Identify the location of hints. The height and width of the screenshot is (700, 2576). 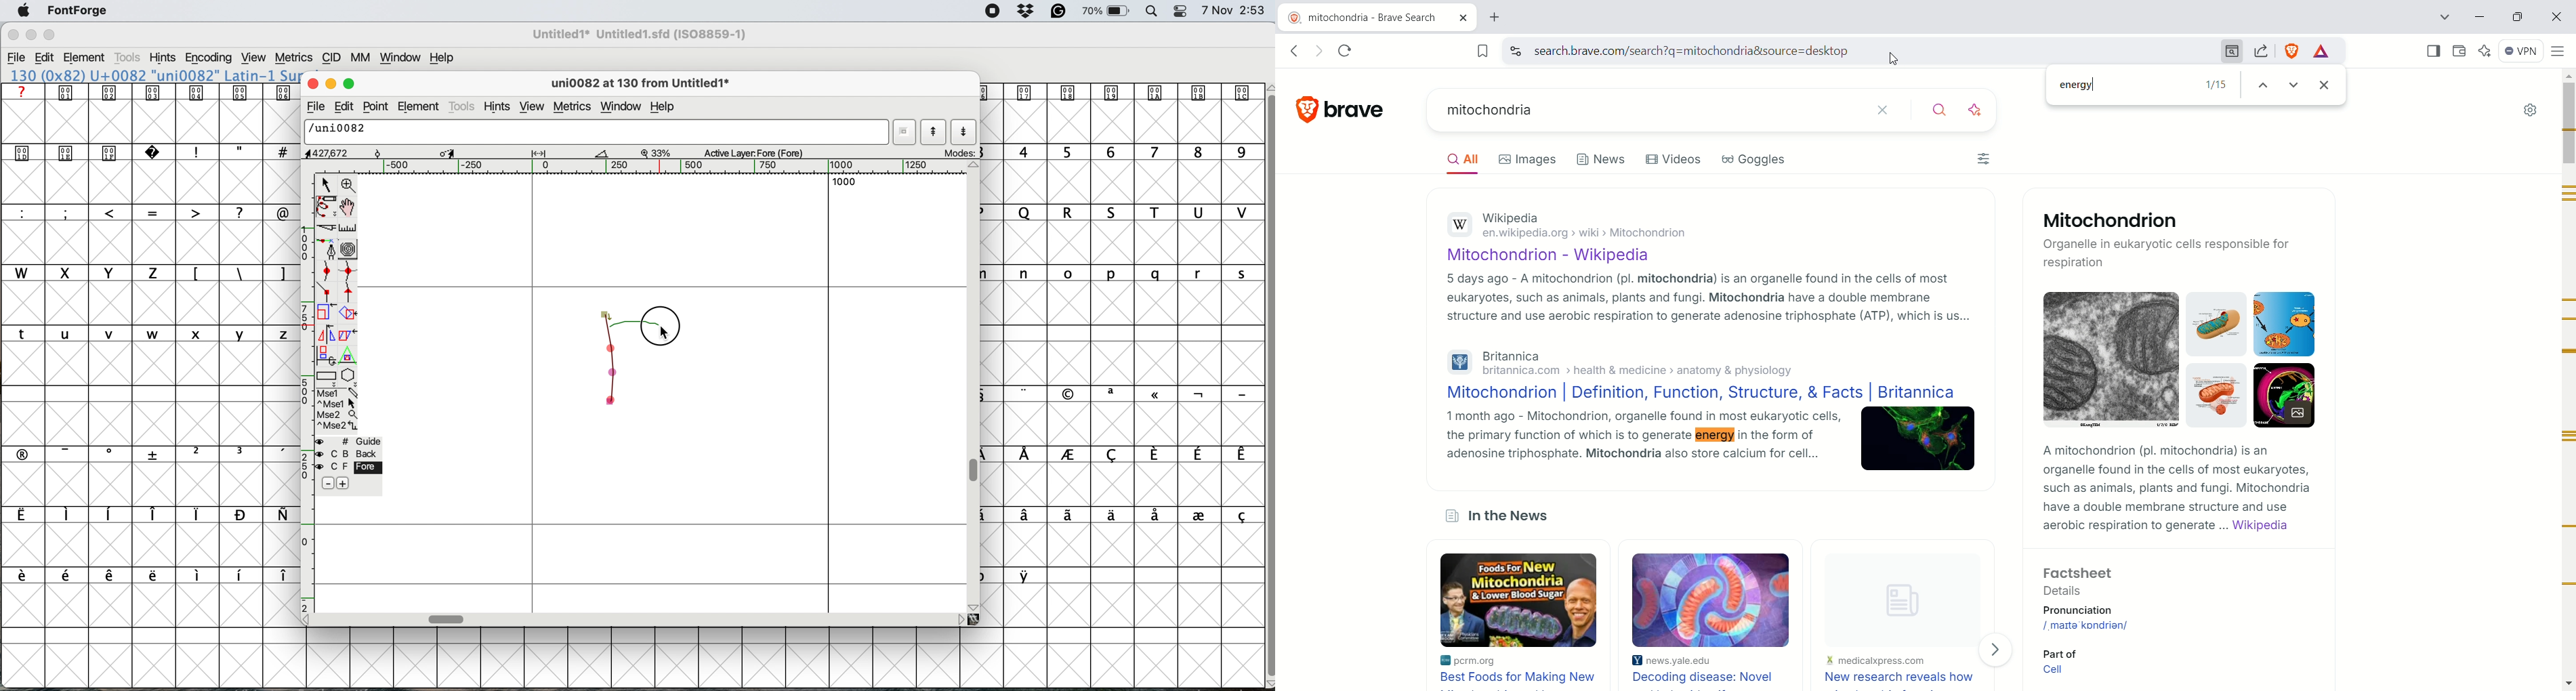
(163, 58).